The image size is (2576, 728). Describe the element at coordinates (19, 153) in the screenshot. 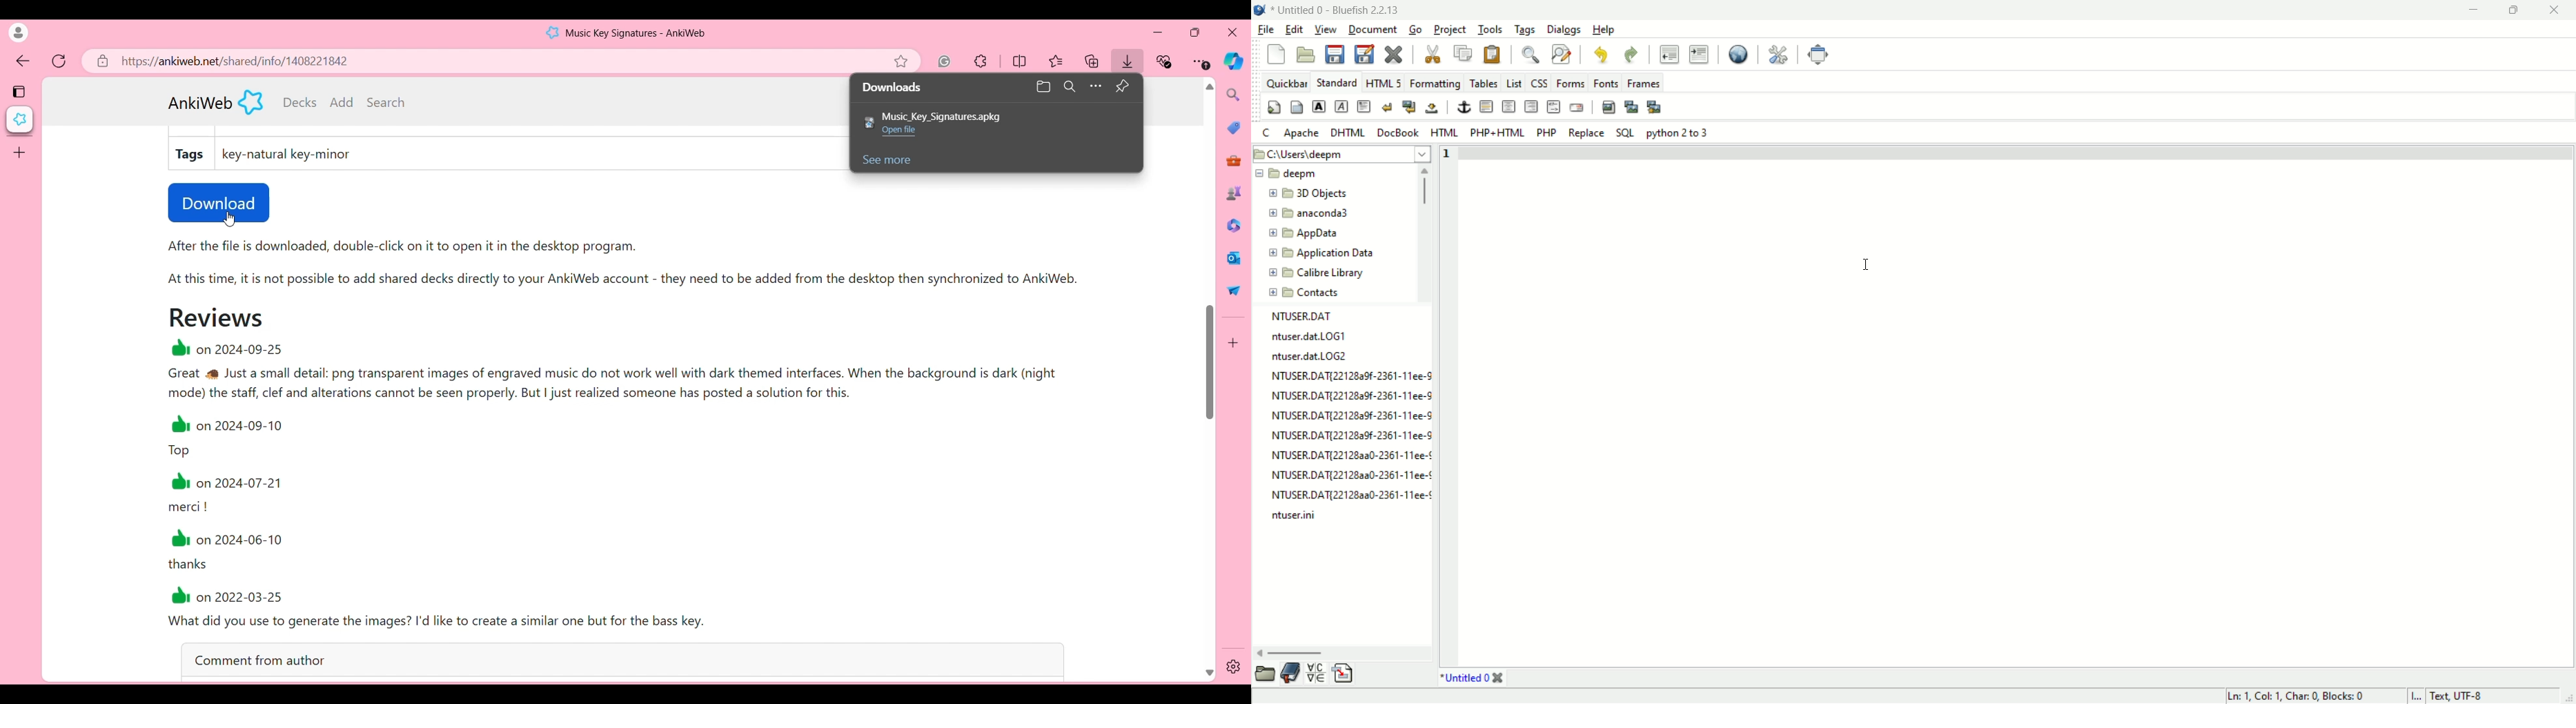

I see `Add tab` at that location.